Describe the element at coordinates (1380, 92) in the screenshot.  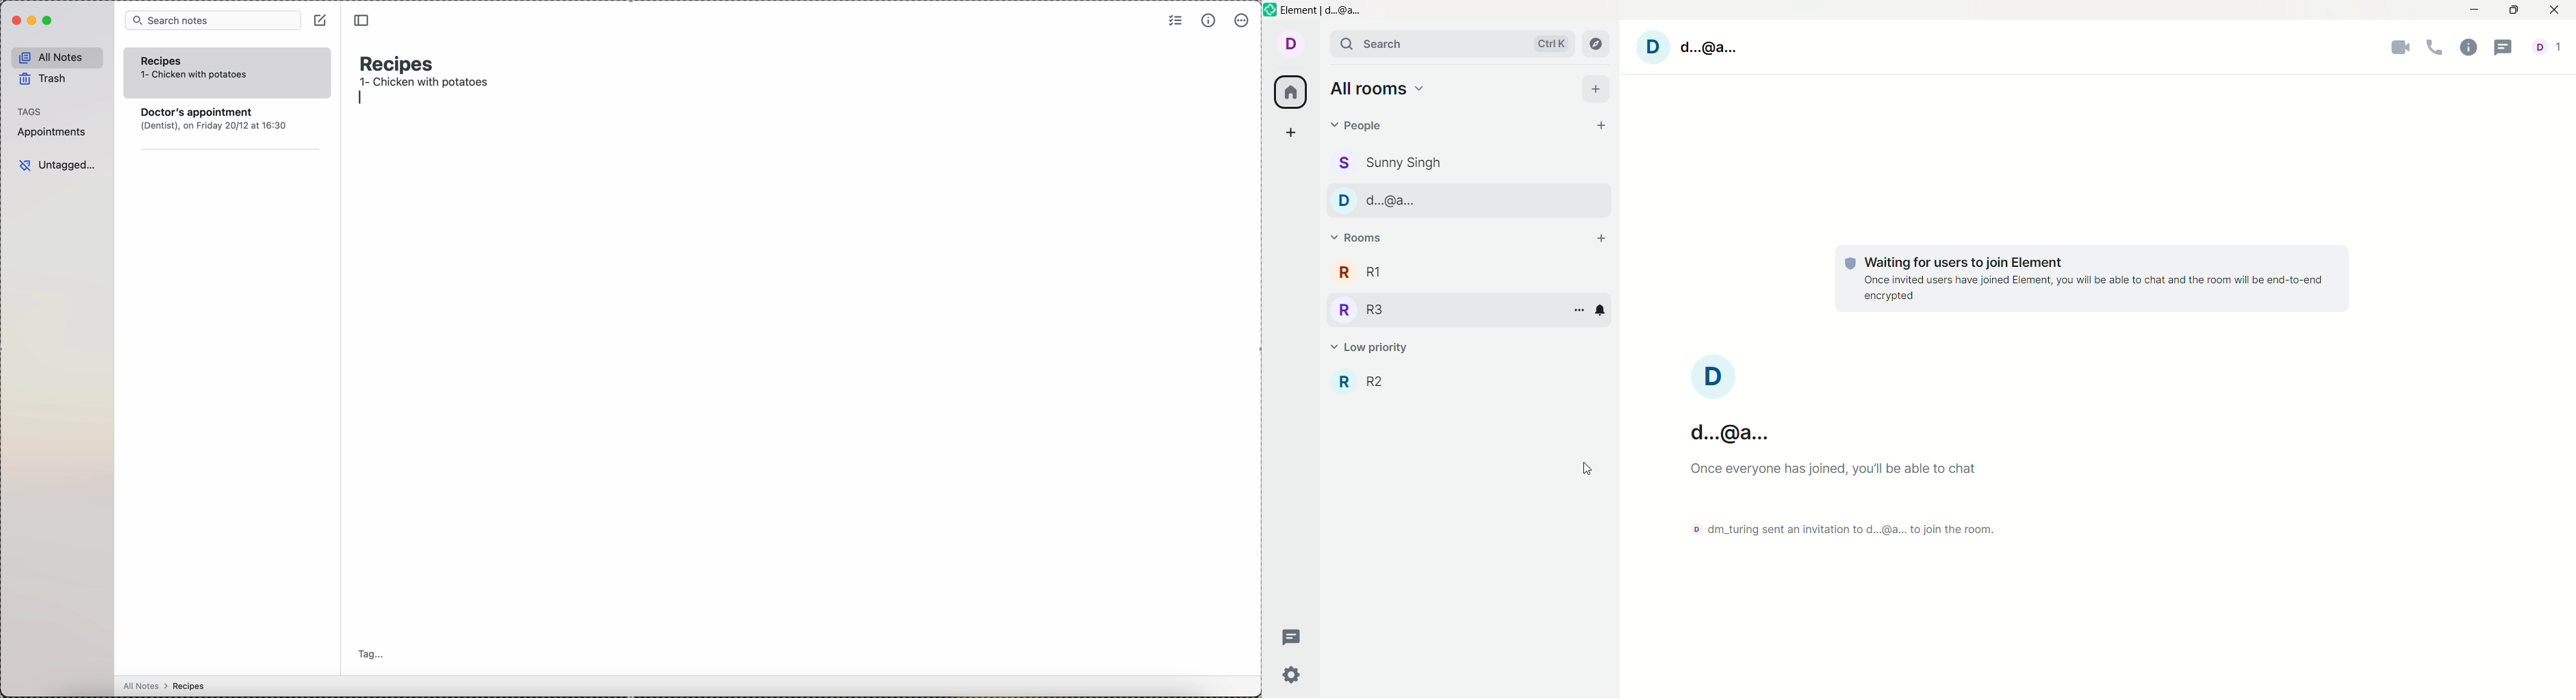
I see `all rooms` at that location.